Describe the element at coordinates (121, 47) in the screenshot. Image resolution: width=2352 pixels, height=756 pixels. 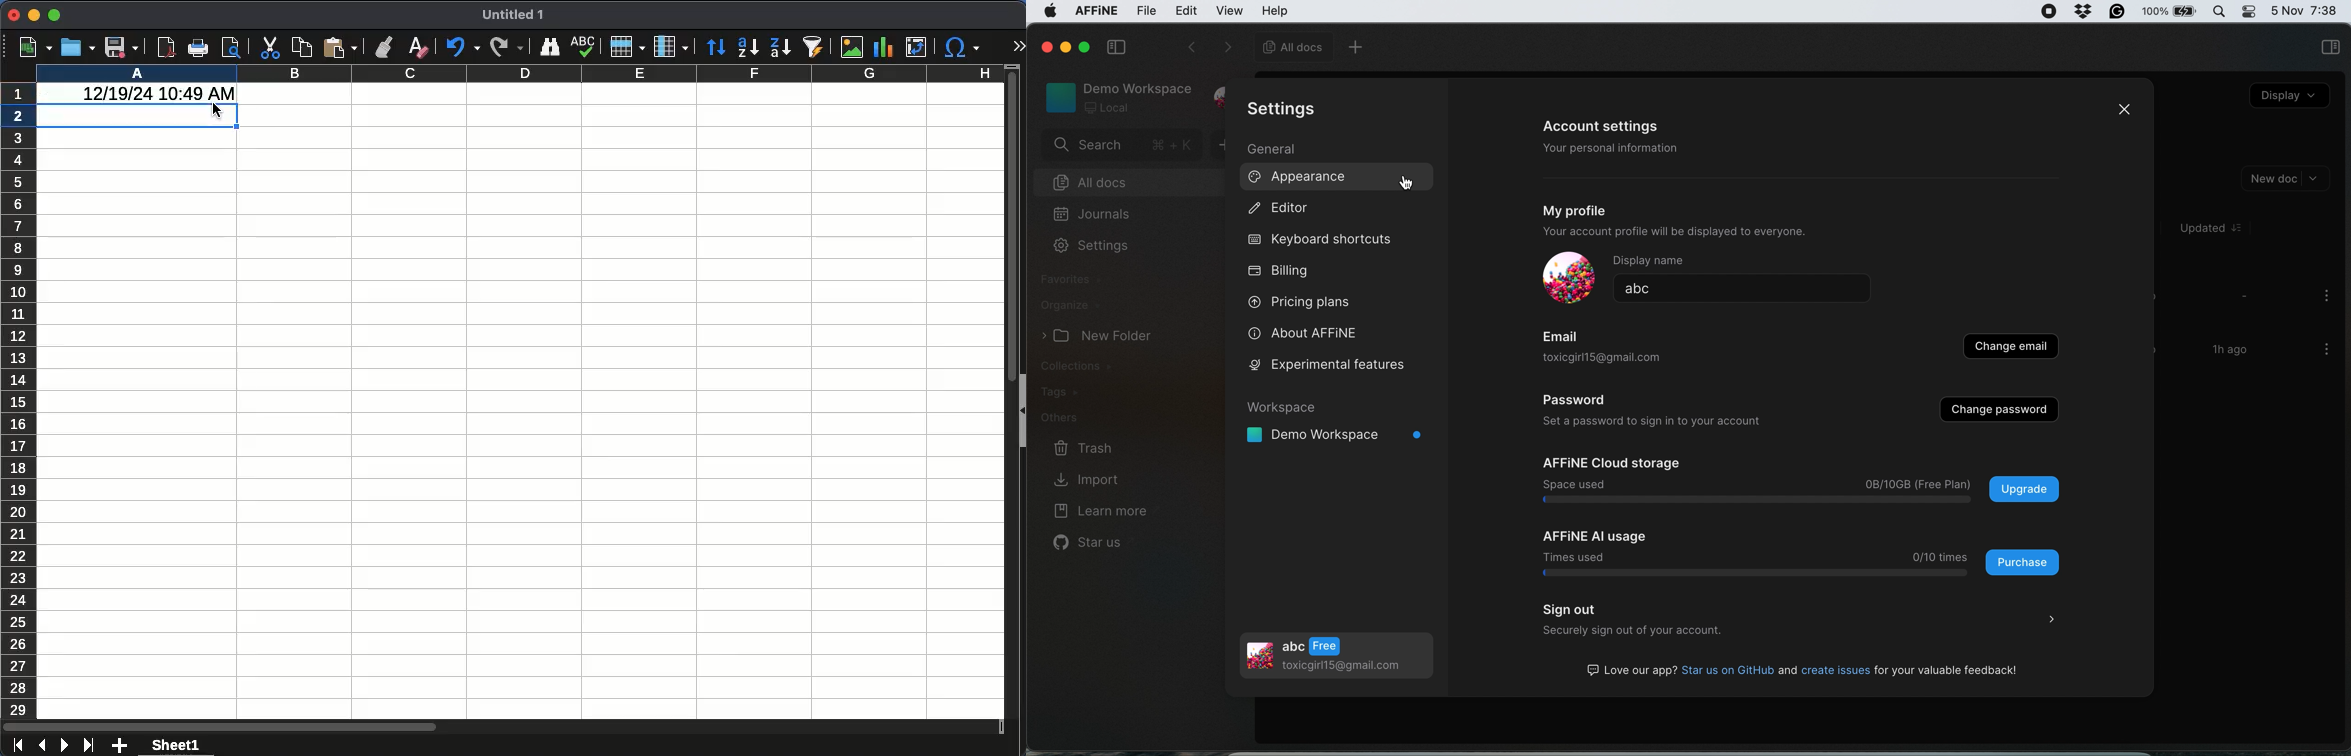
I see `save` at that location.